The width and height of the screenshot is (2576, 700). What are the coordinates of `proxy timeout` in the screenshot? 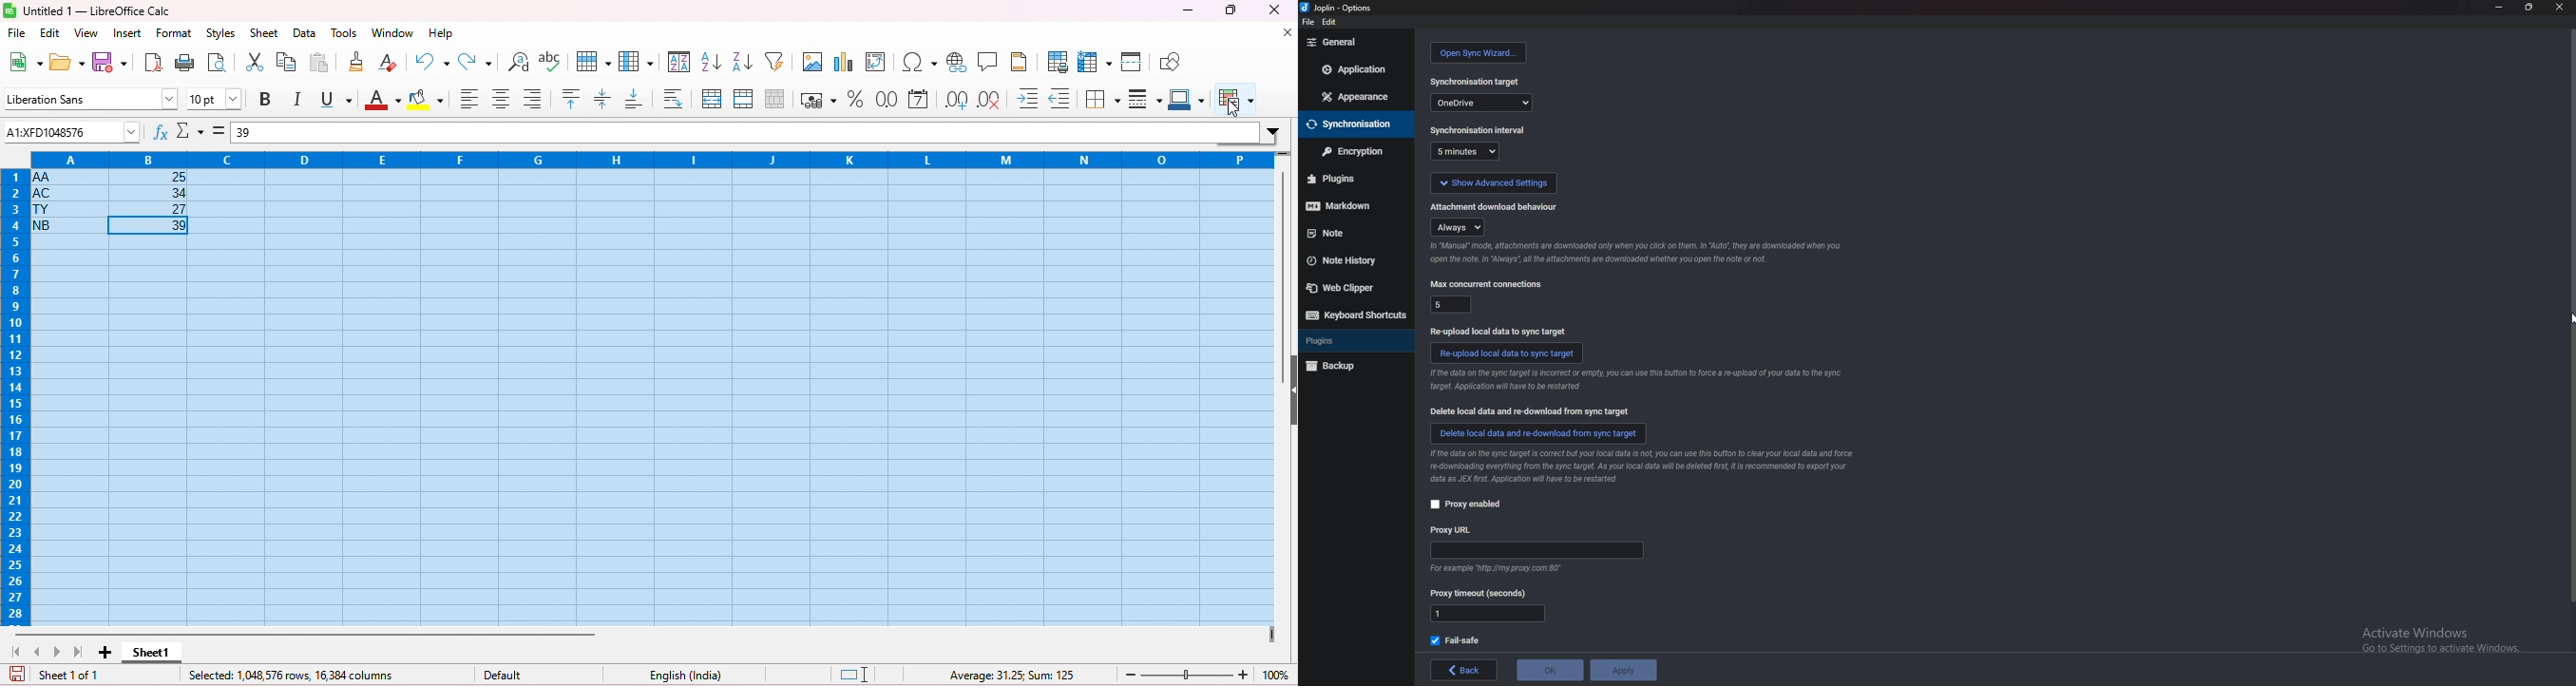 It's located at (1481, 593).